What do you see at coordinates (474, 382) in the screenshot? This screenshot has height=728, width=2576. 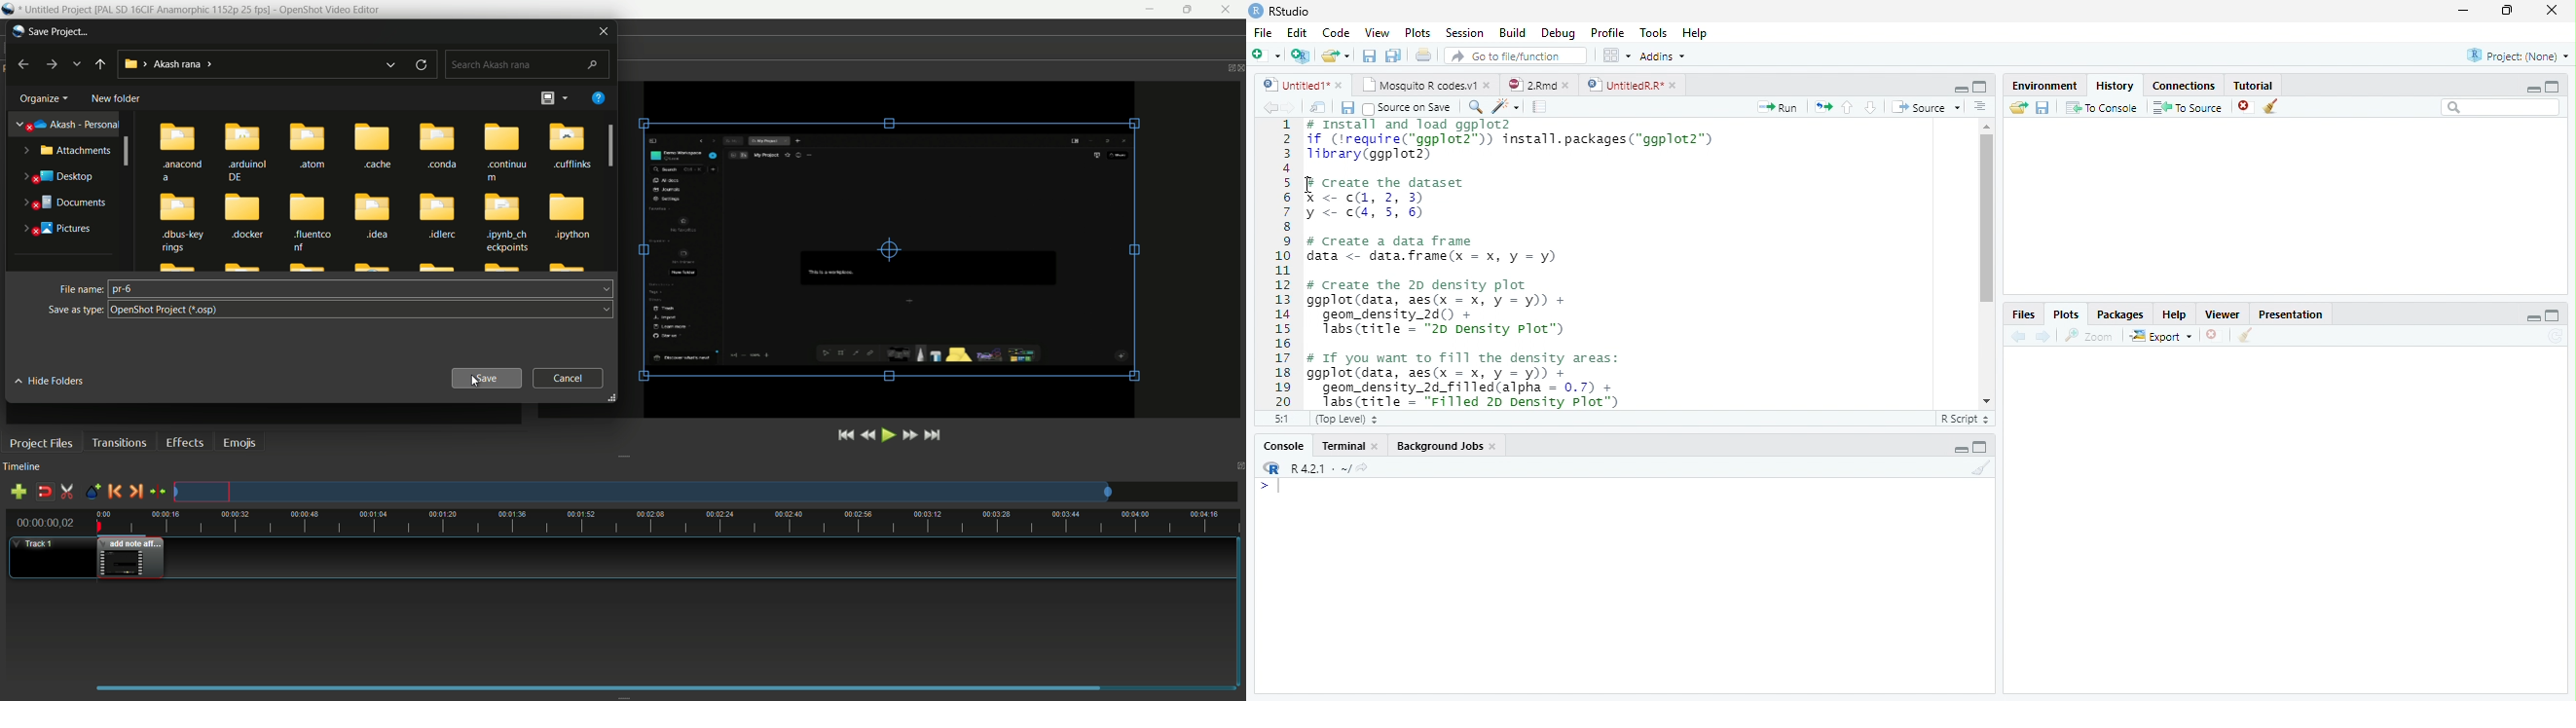 I see `cursor` at bounding box center [474, 382].